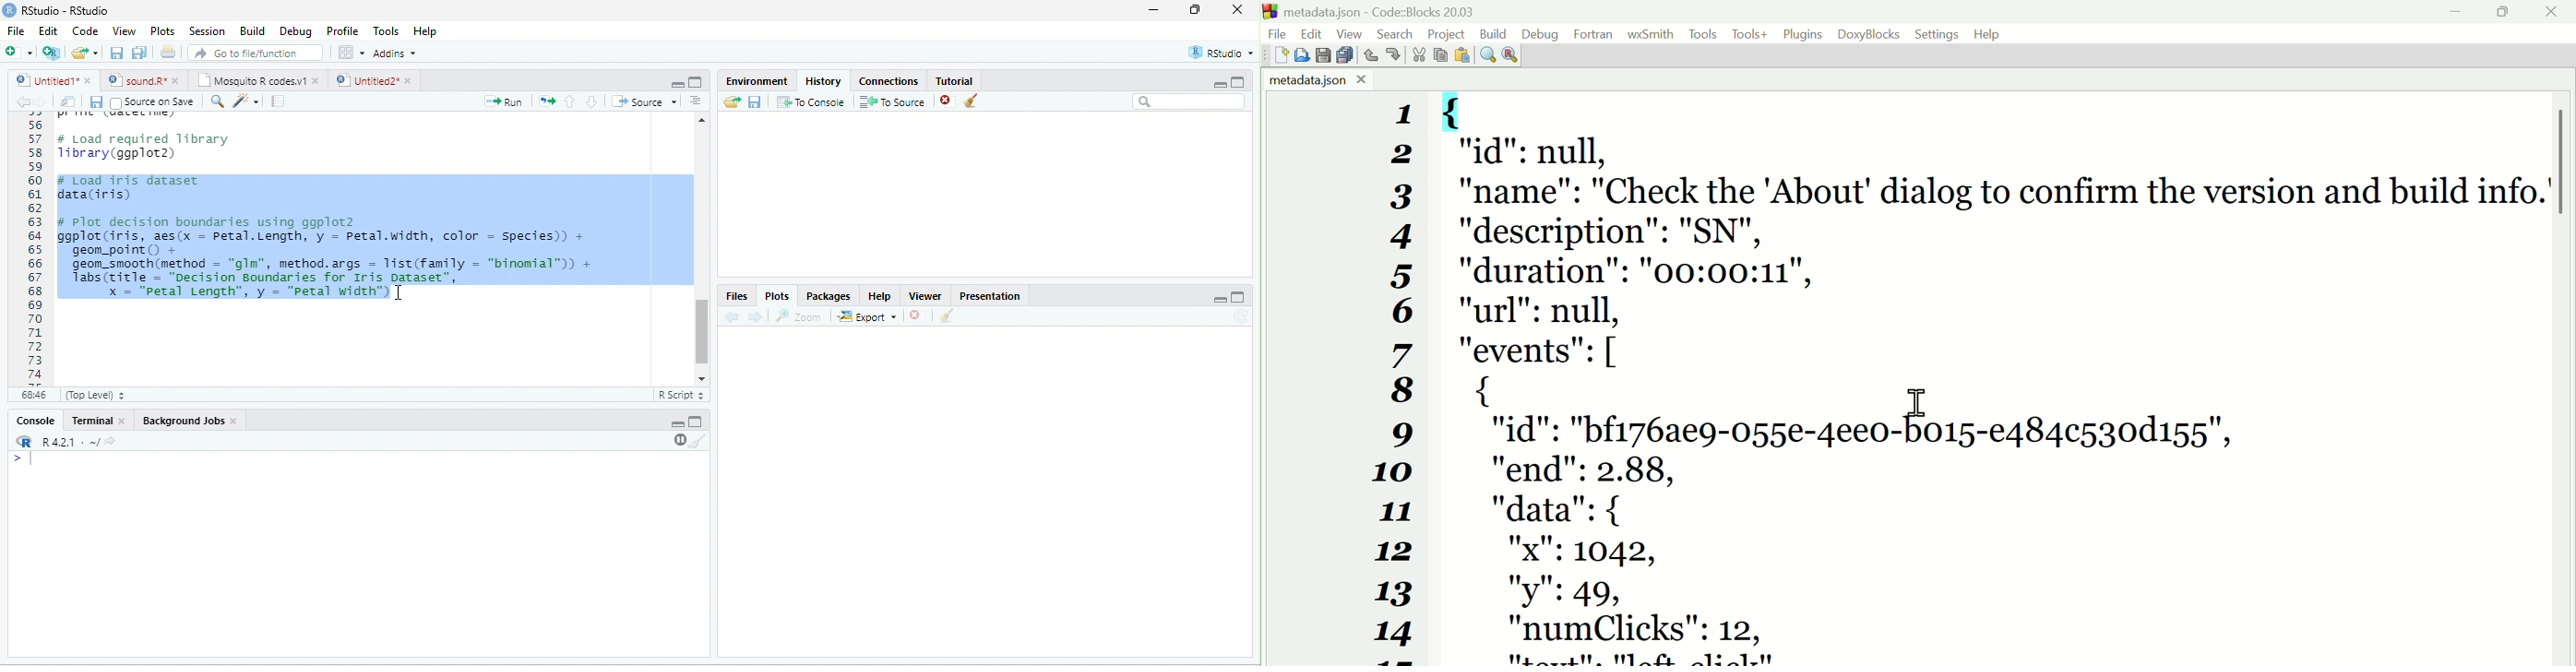 Image resolution: width=2576 pixels, height=672 pixels. What do you see at coordinates (971, 101) in the screenshot?
I see `clear` at bounding box center [971, 101].